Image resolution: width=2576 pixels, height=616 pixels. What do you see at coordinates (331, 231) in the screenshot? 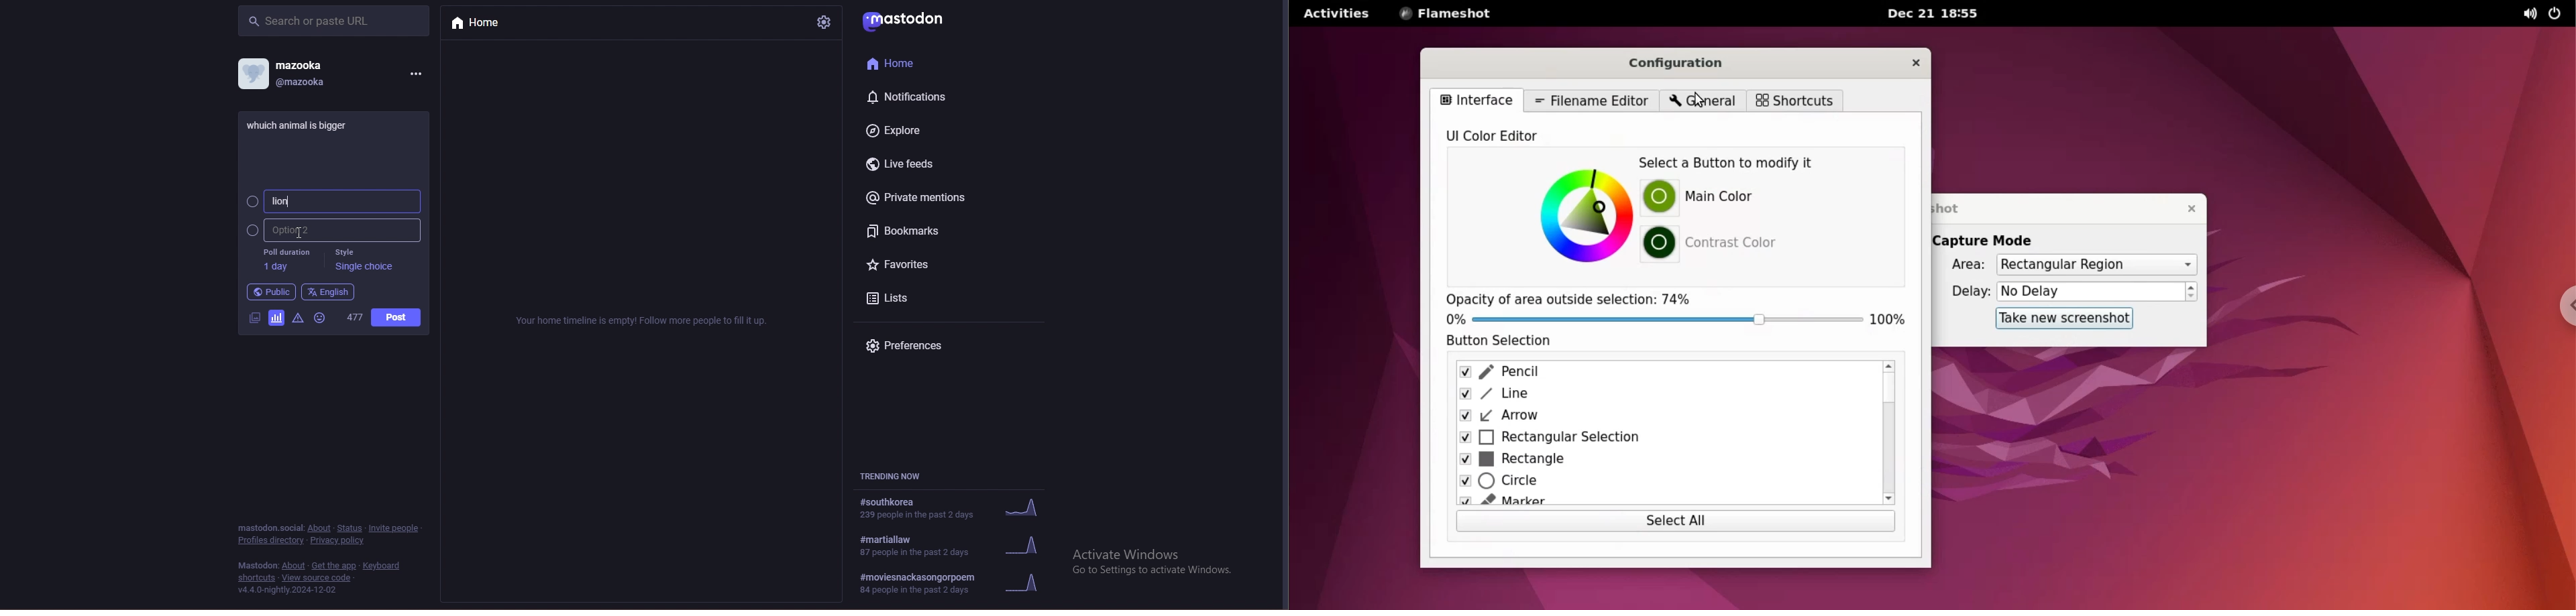
I see `option 2` at bounding box center [331, 231].